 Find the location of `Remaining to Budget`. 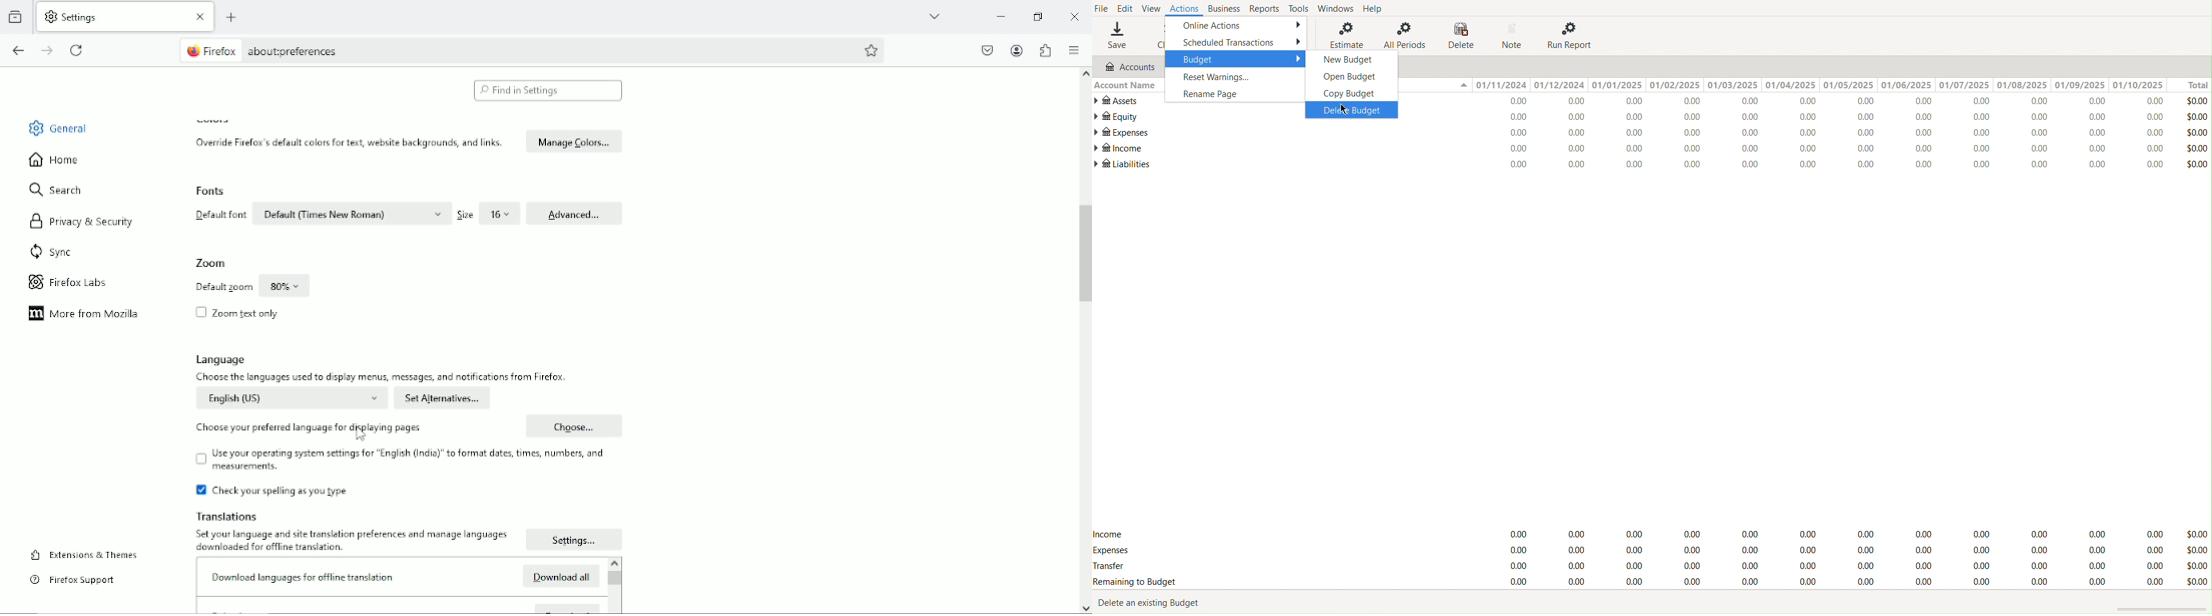

Remaining to Budget is located at coordinates (1836, 582).